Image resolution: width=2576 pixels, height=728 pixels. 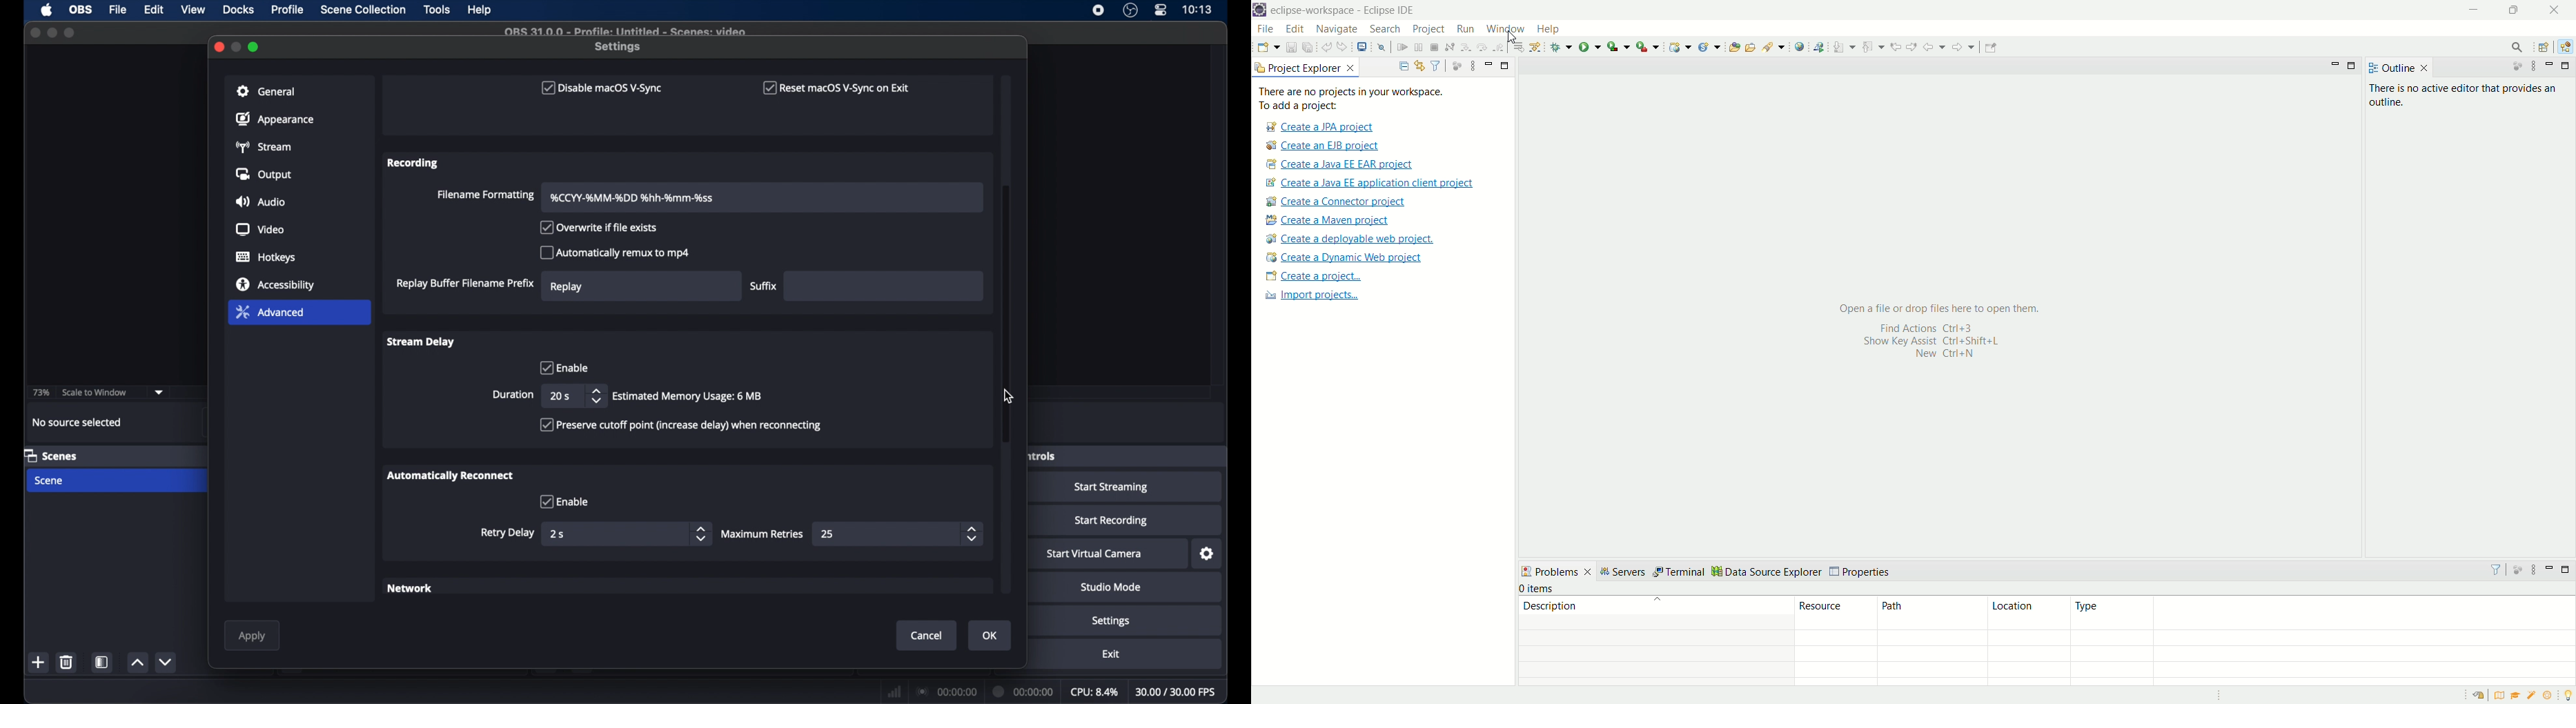 I want to click on automatically reconnect, so click(x=450, y=475).